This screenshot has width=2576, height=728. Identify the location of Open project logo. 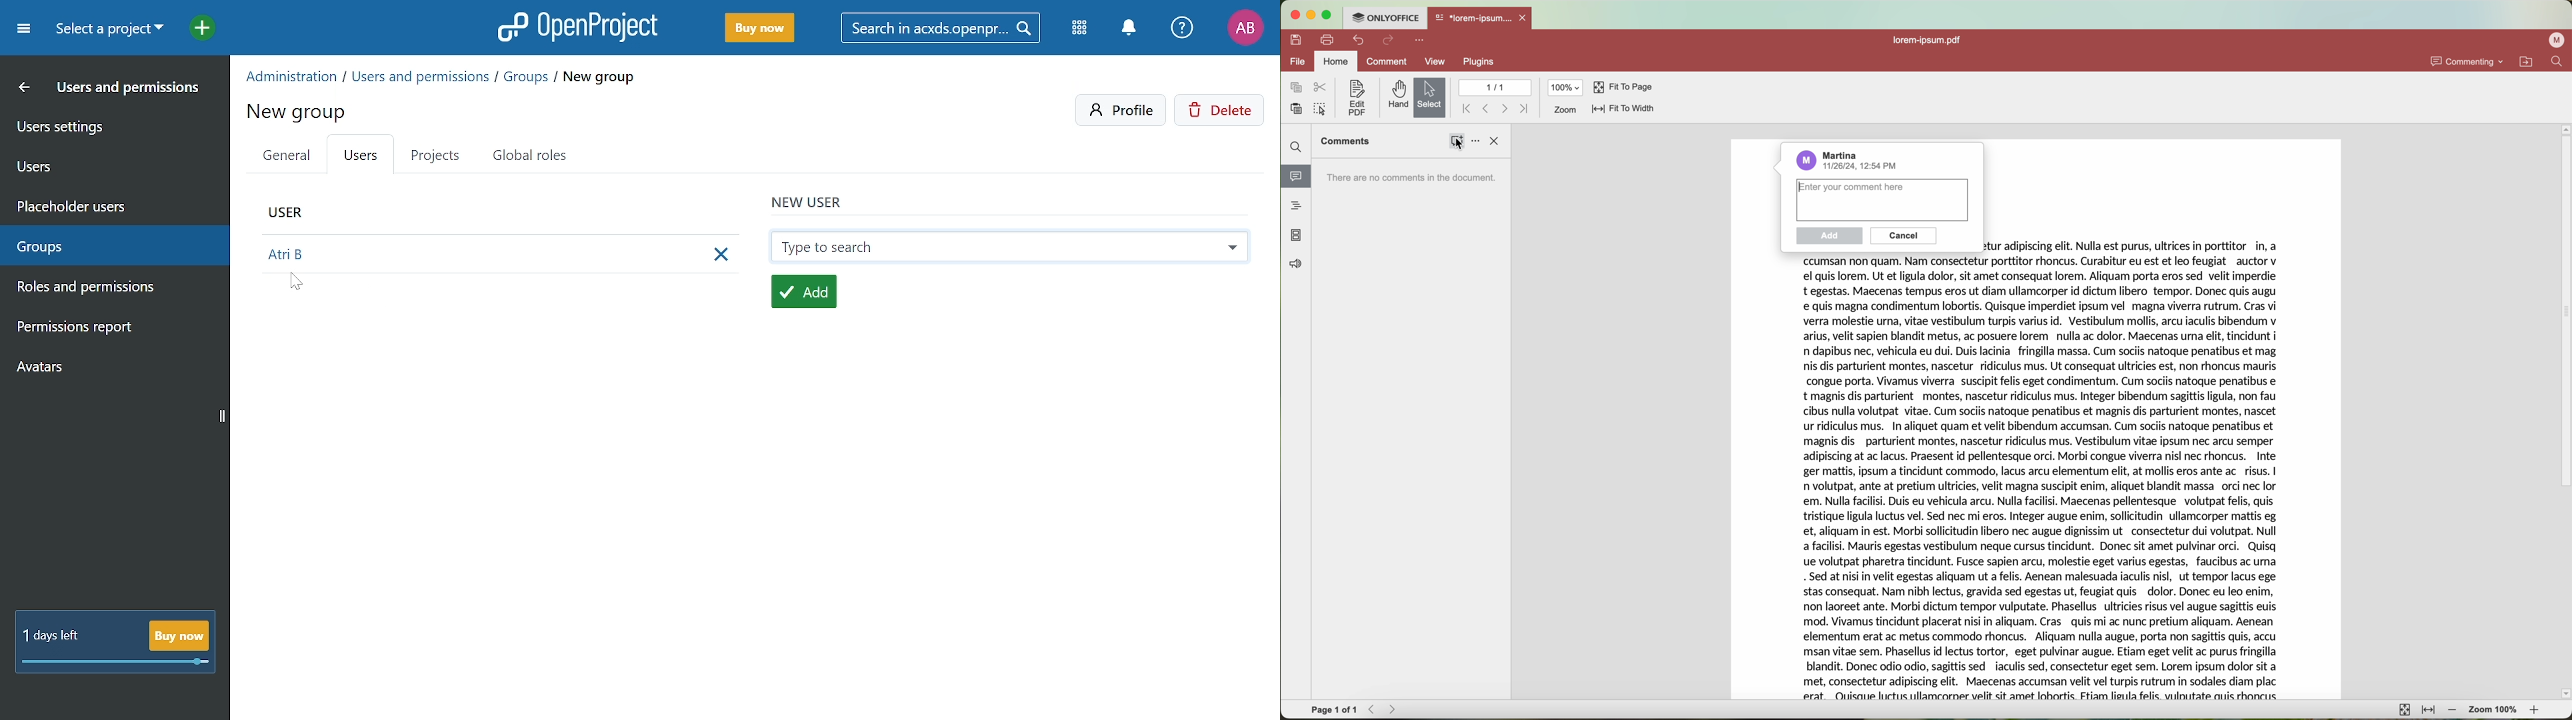
(578, 27).